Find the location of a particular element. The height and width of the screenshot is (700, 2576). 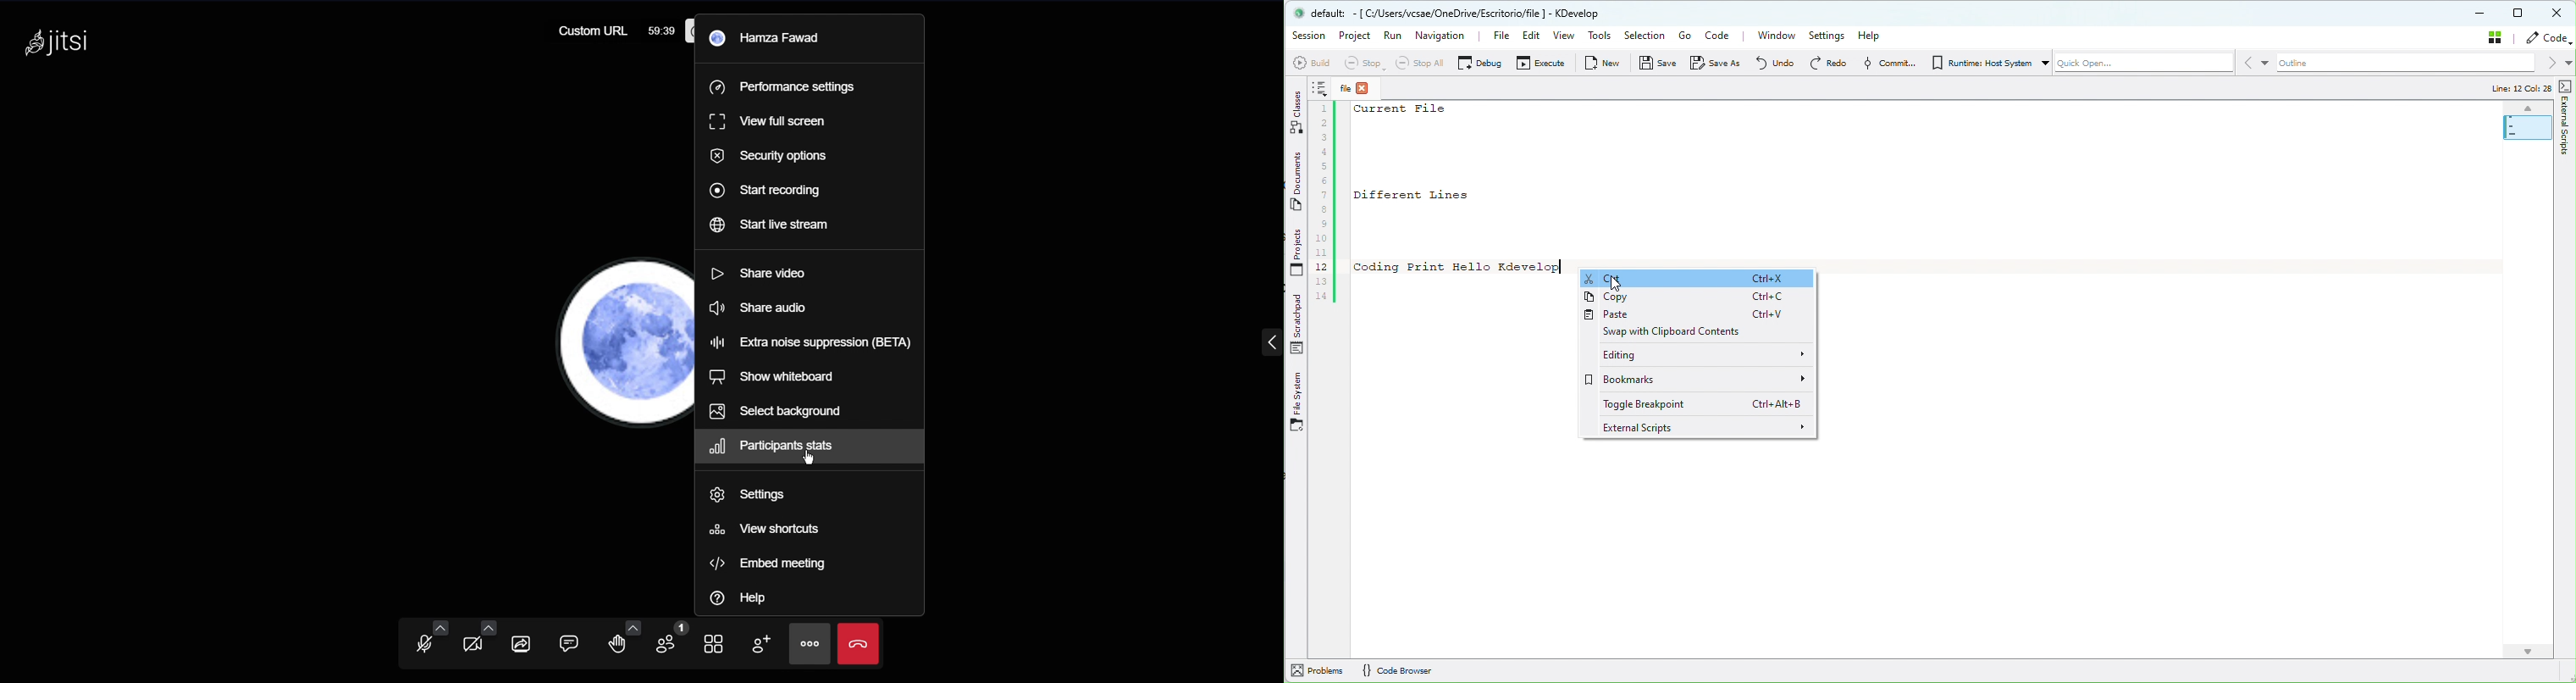

Help is located at coordinates (746, 598).